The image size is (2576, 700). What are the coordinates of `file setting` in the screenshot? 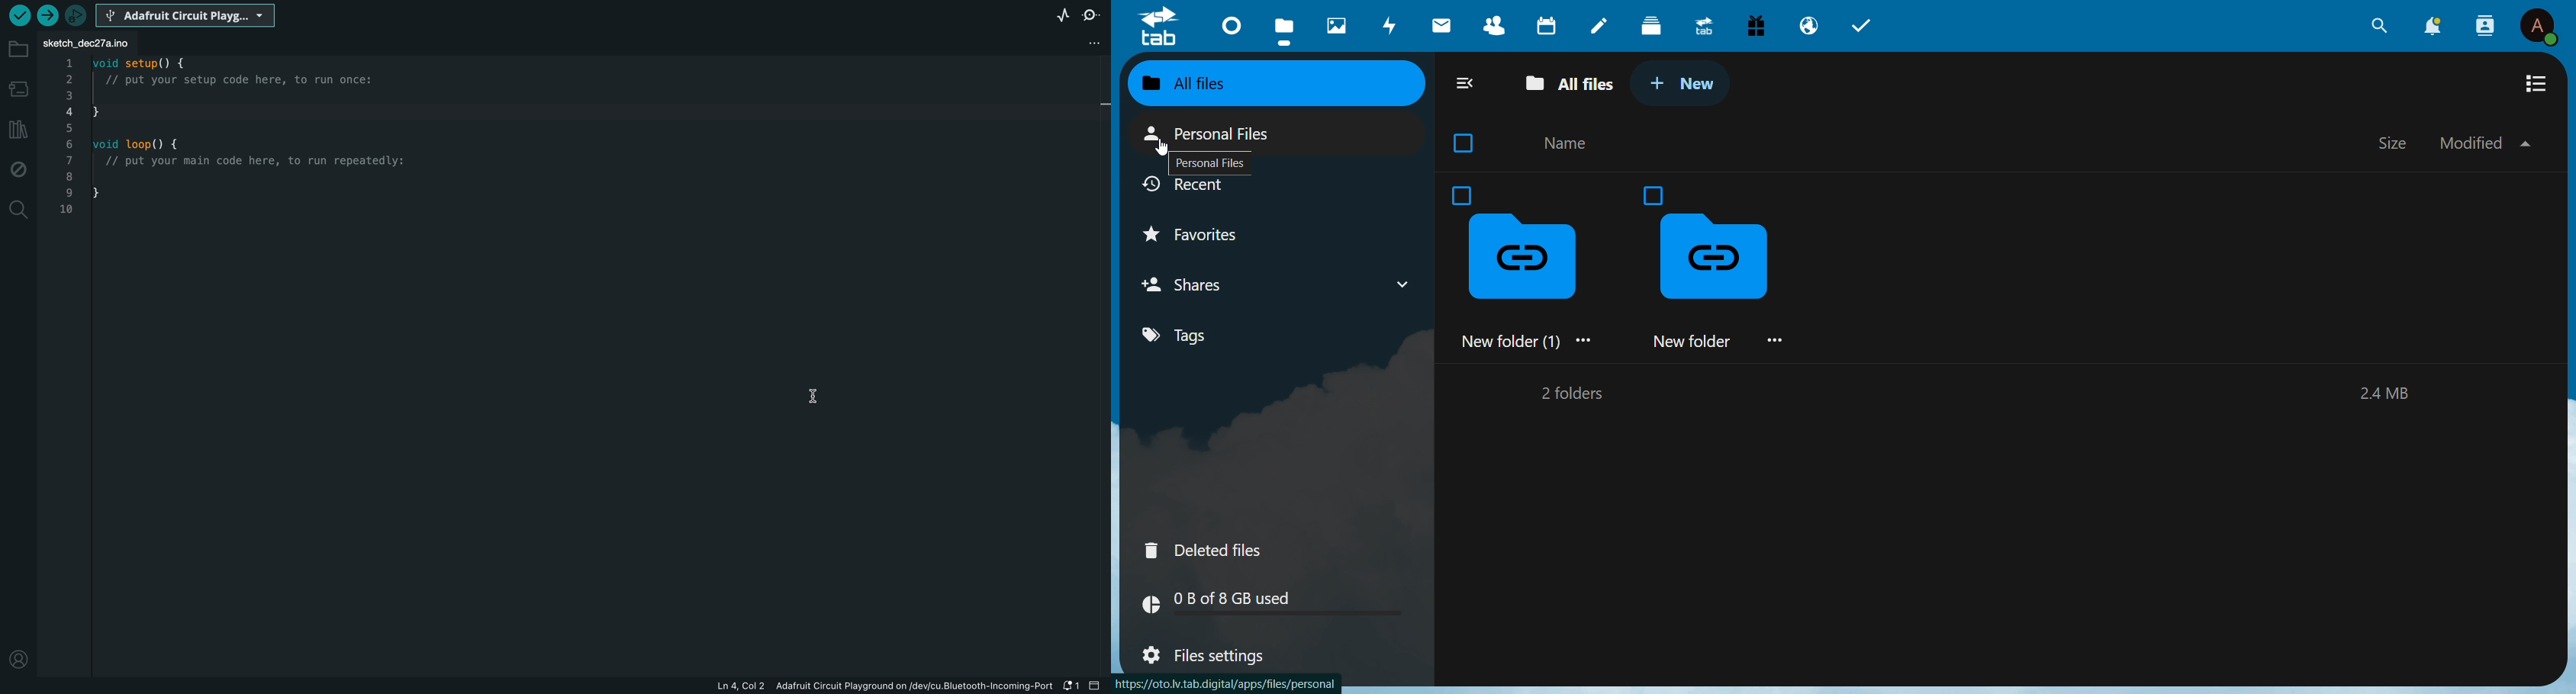 It's located at (1080, 43).